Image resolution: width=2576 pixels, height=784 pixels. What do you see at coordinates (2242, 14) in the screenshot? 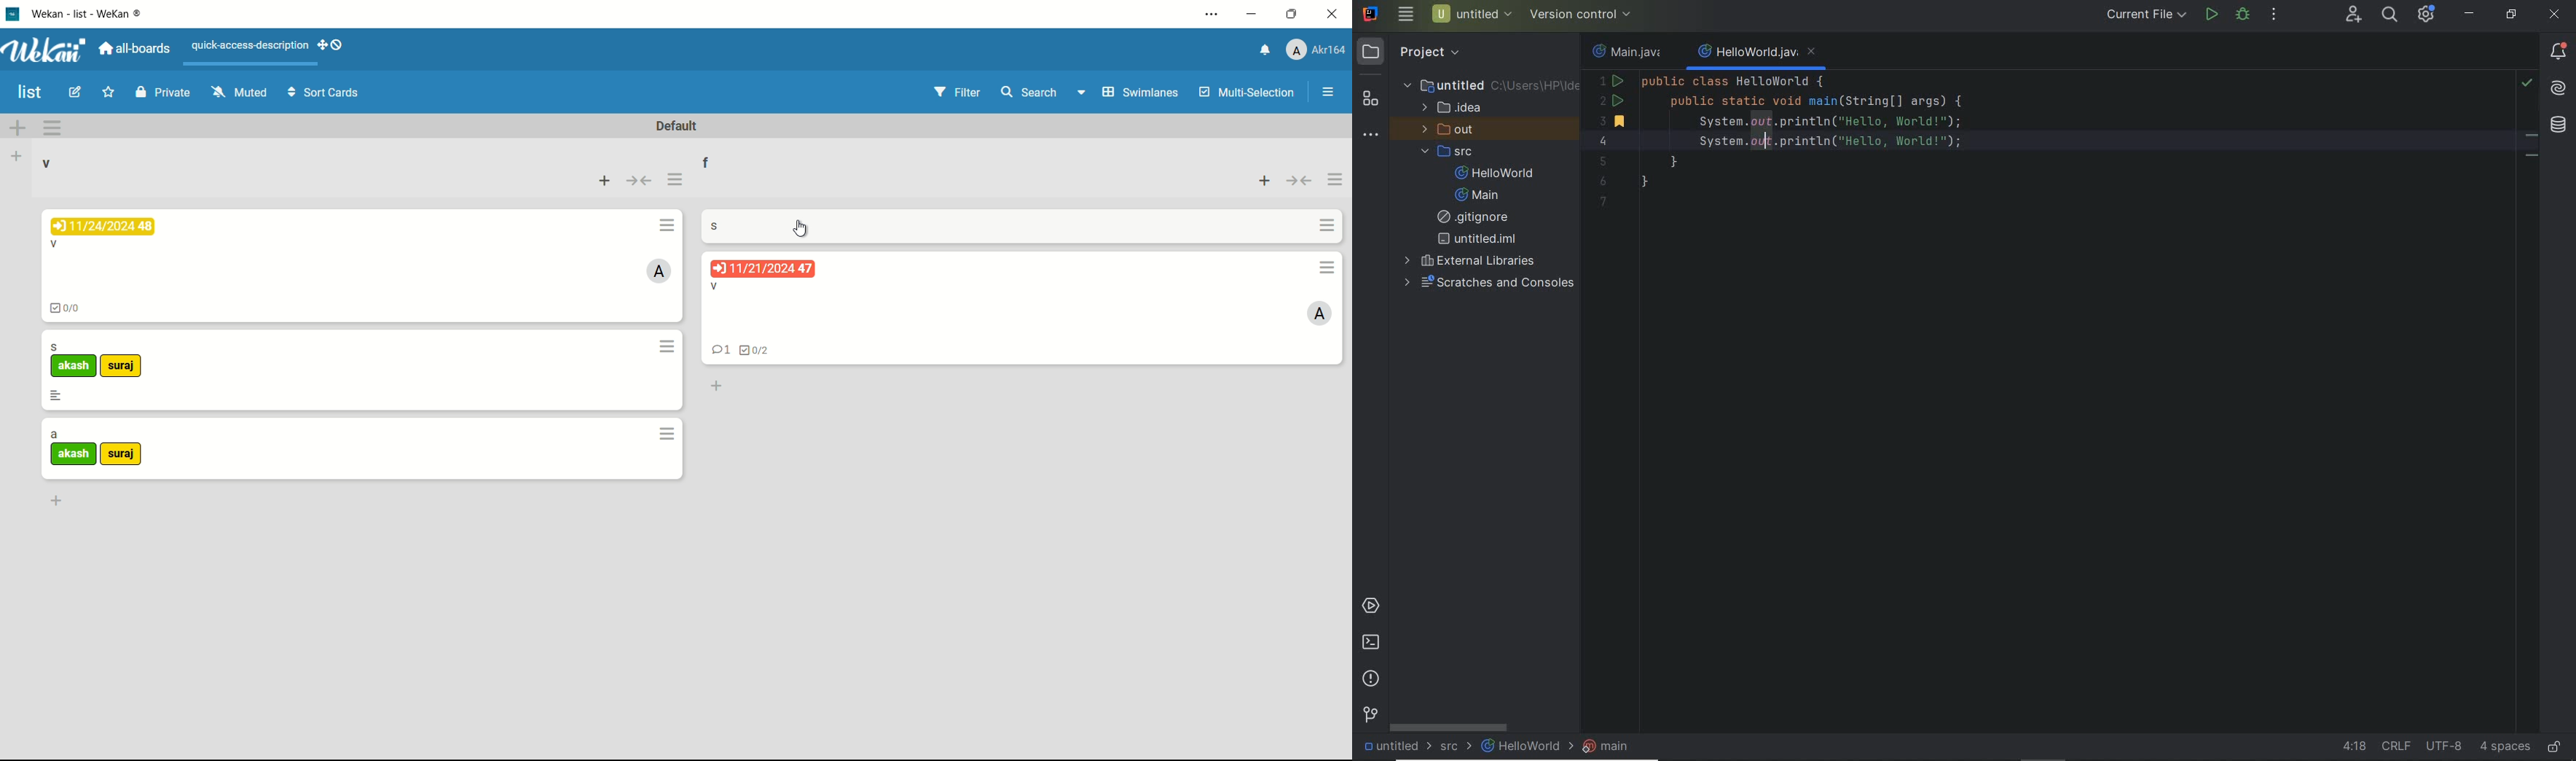
I see `debug` at bounding box center [2242, 14].